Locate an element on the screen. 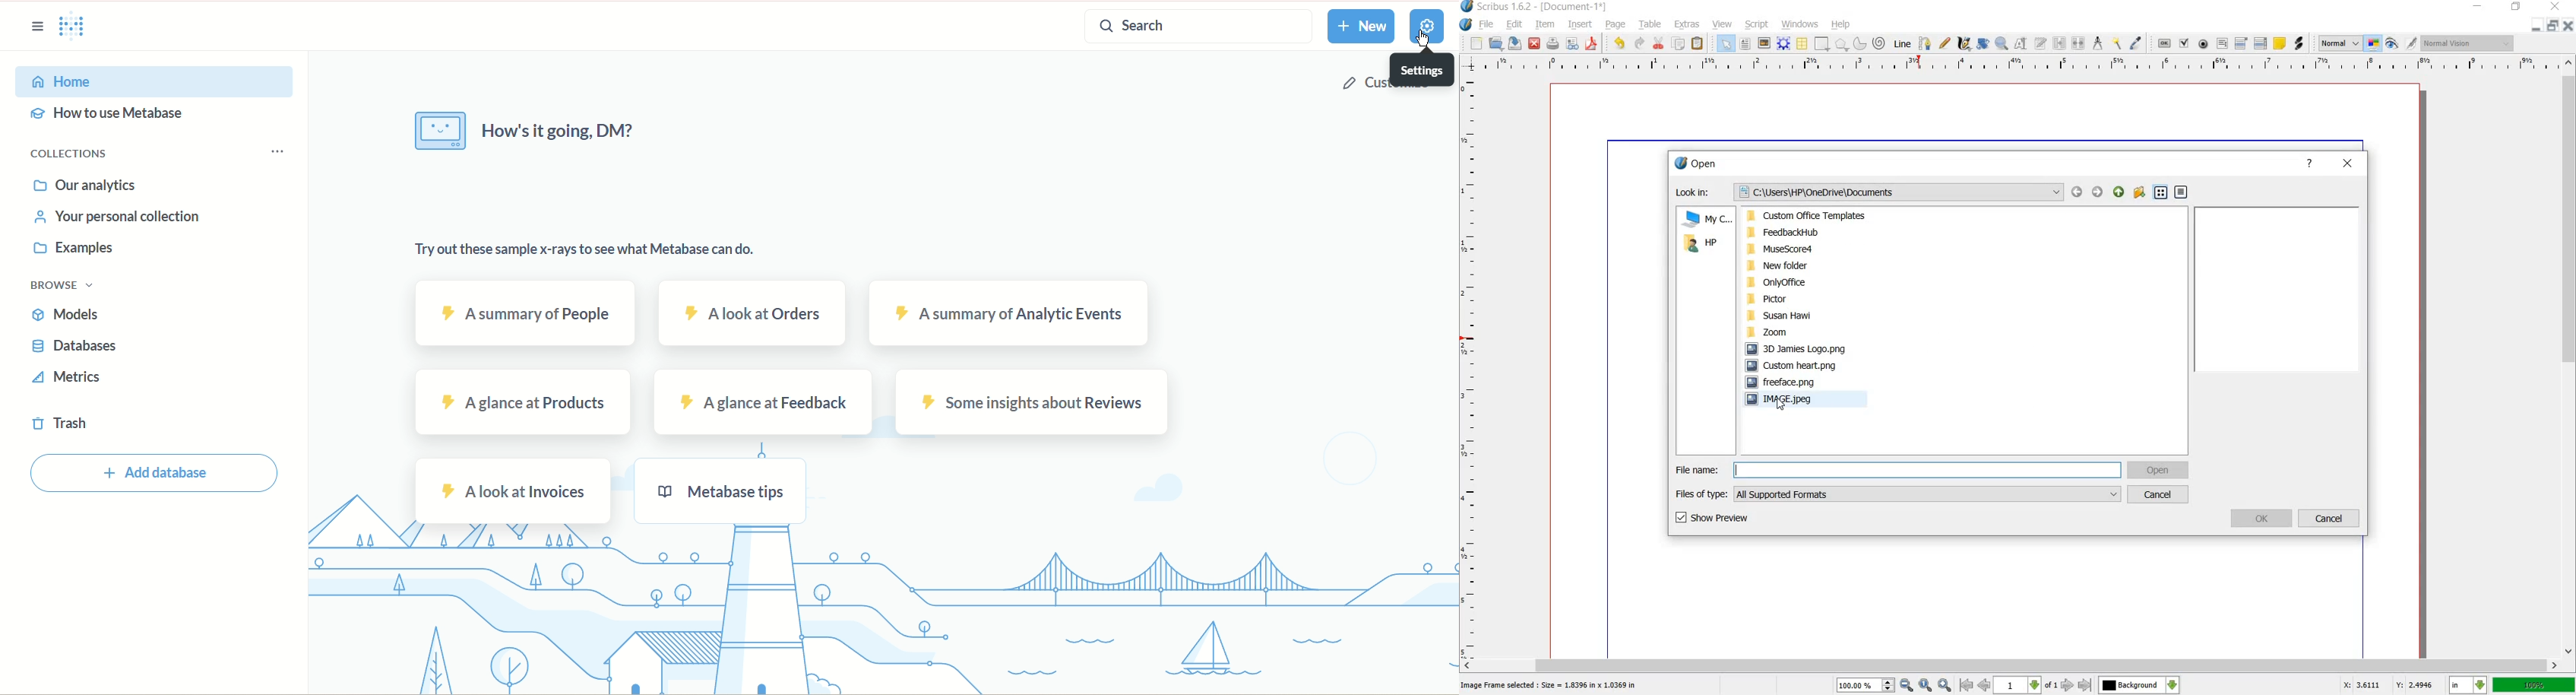  eye dropper is located at coordinates (2136, 43).